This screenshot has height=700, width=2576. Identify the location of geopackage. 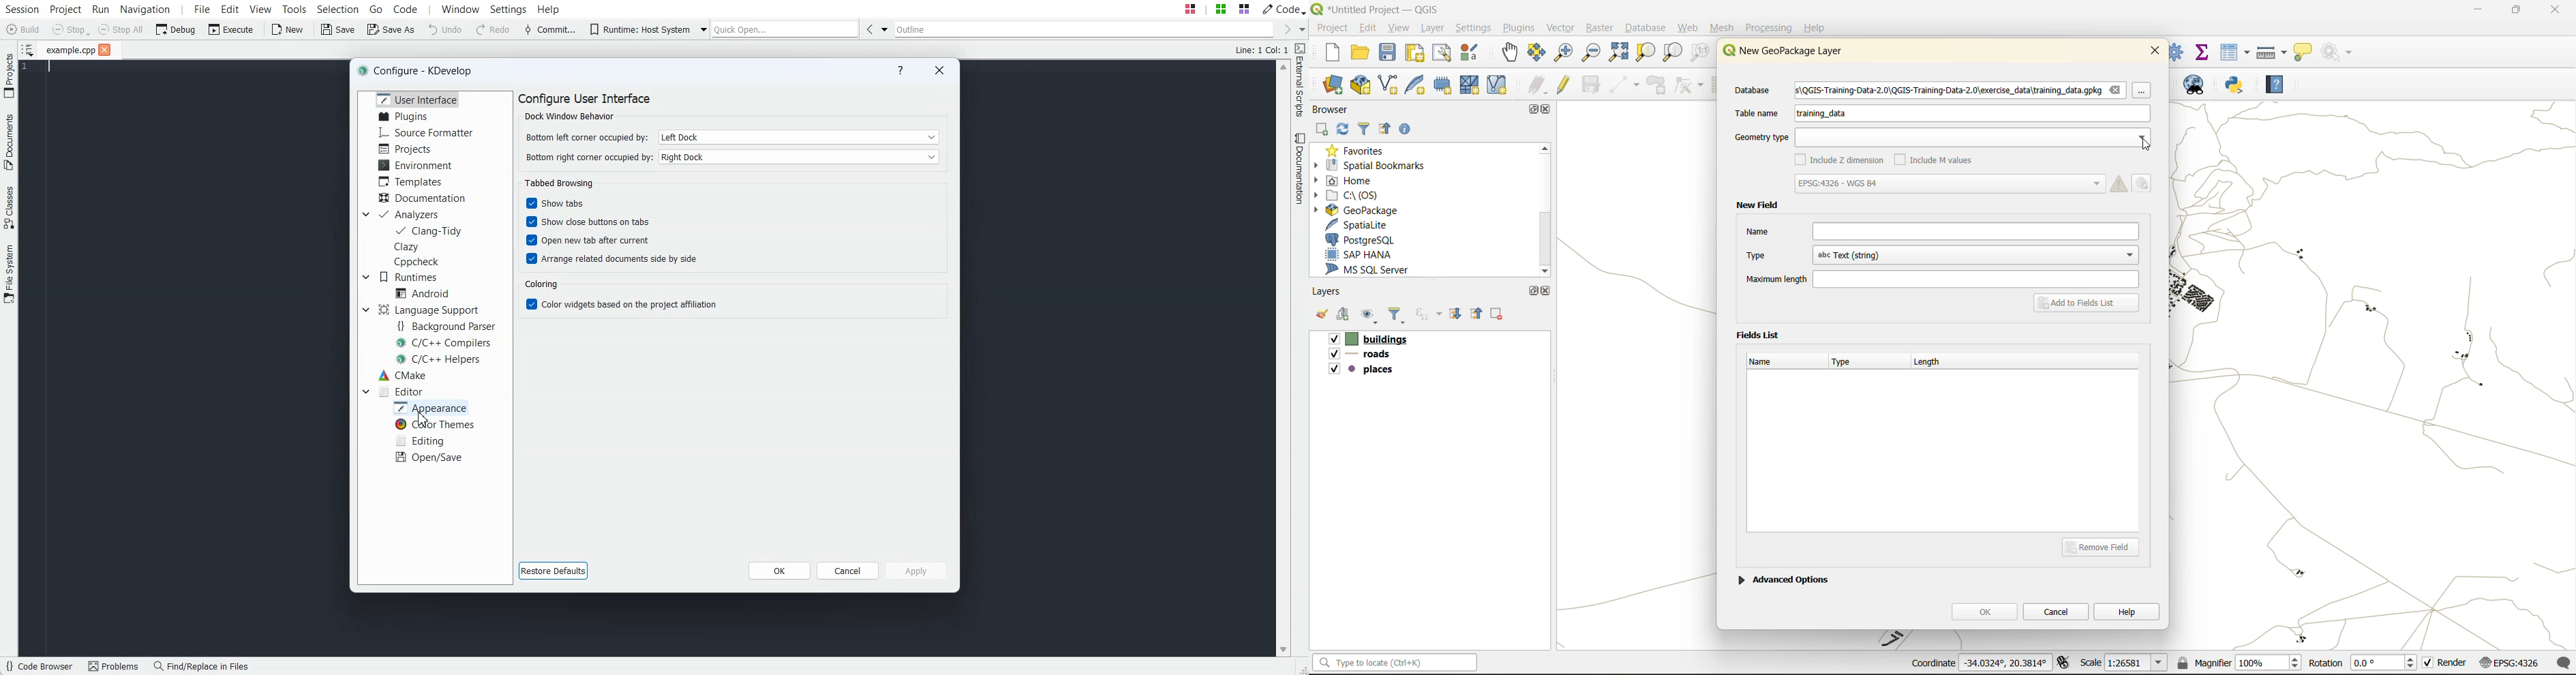
(1355, 209).